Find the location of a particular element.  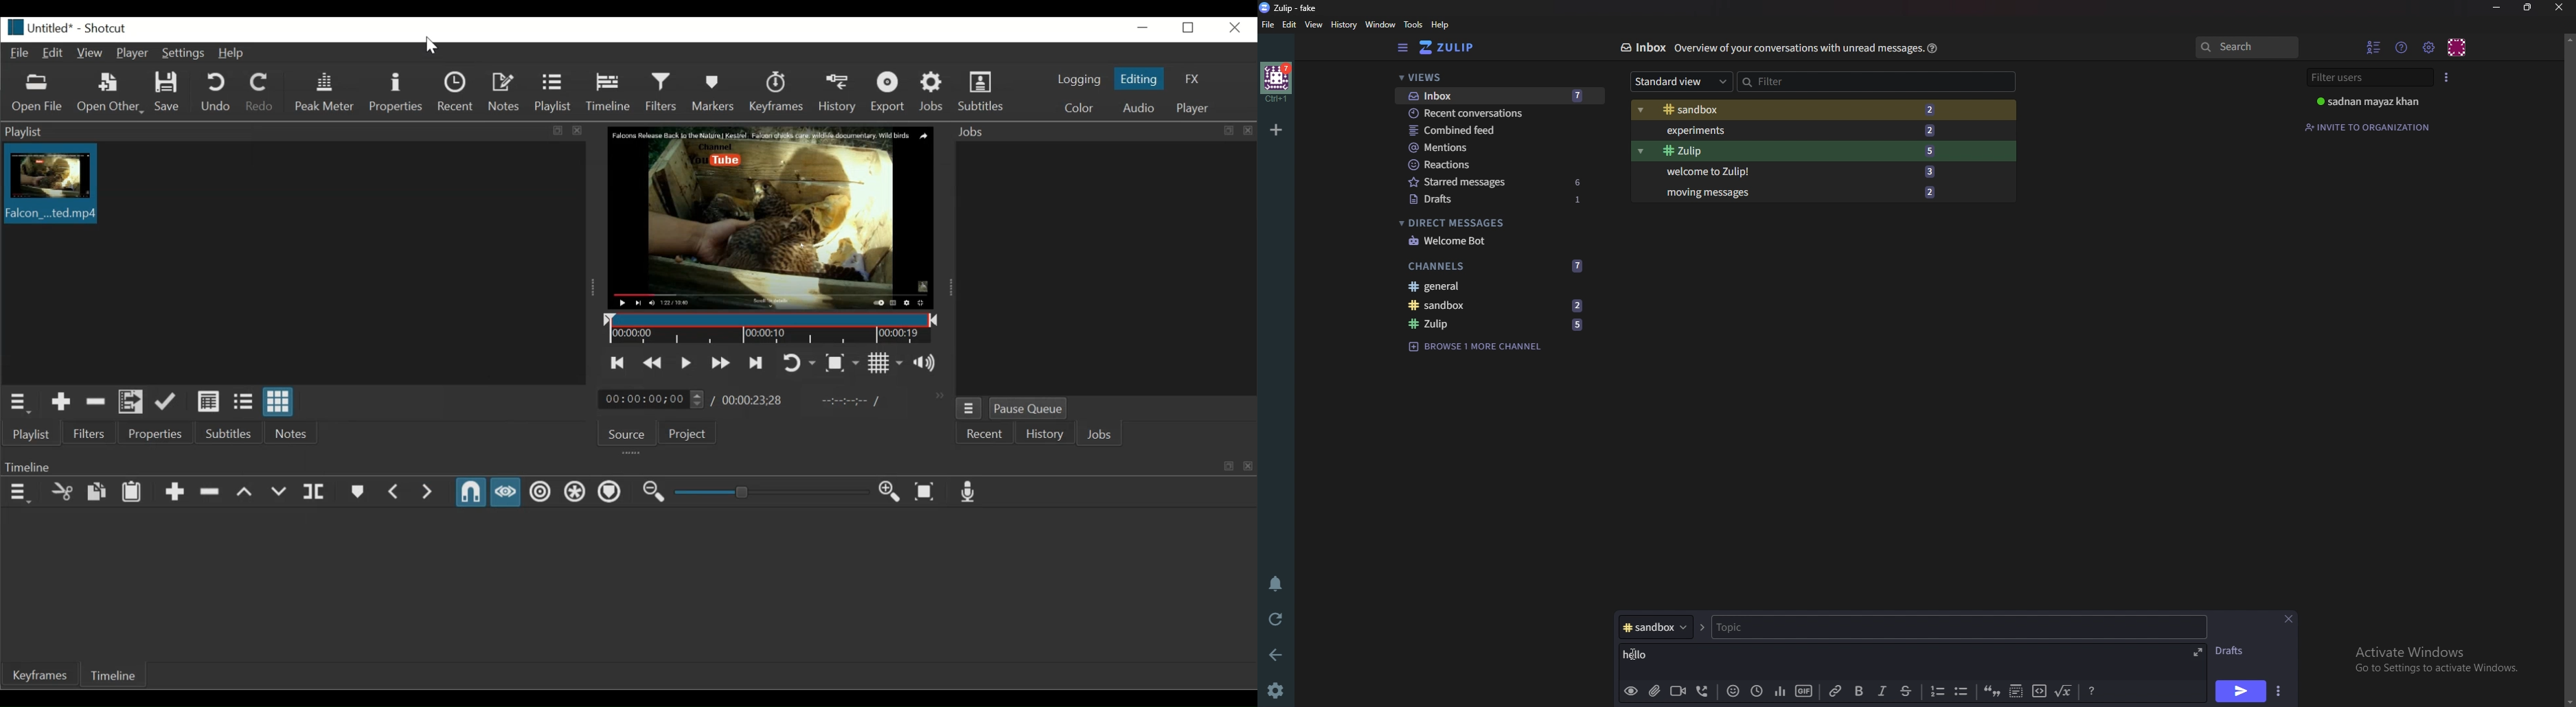

Welcome bot is located at coordinates (1497, 242).